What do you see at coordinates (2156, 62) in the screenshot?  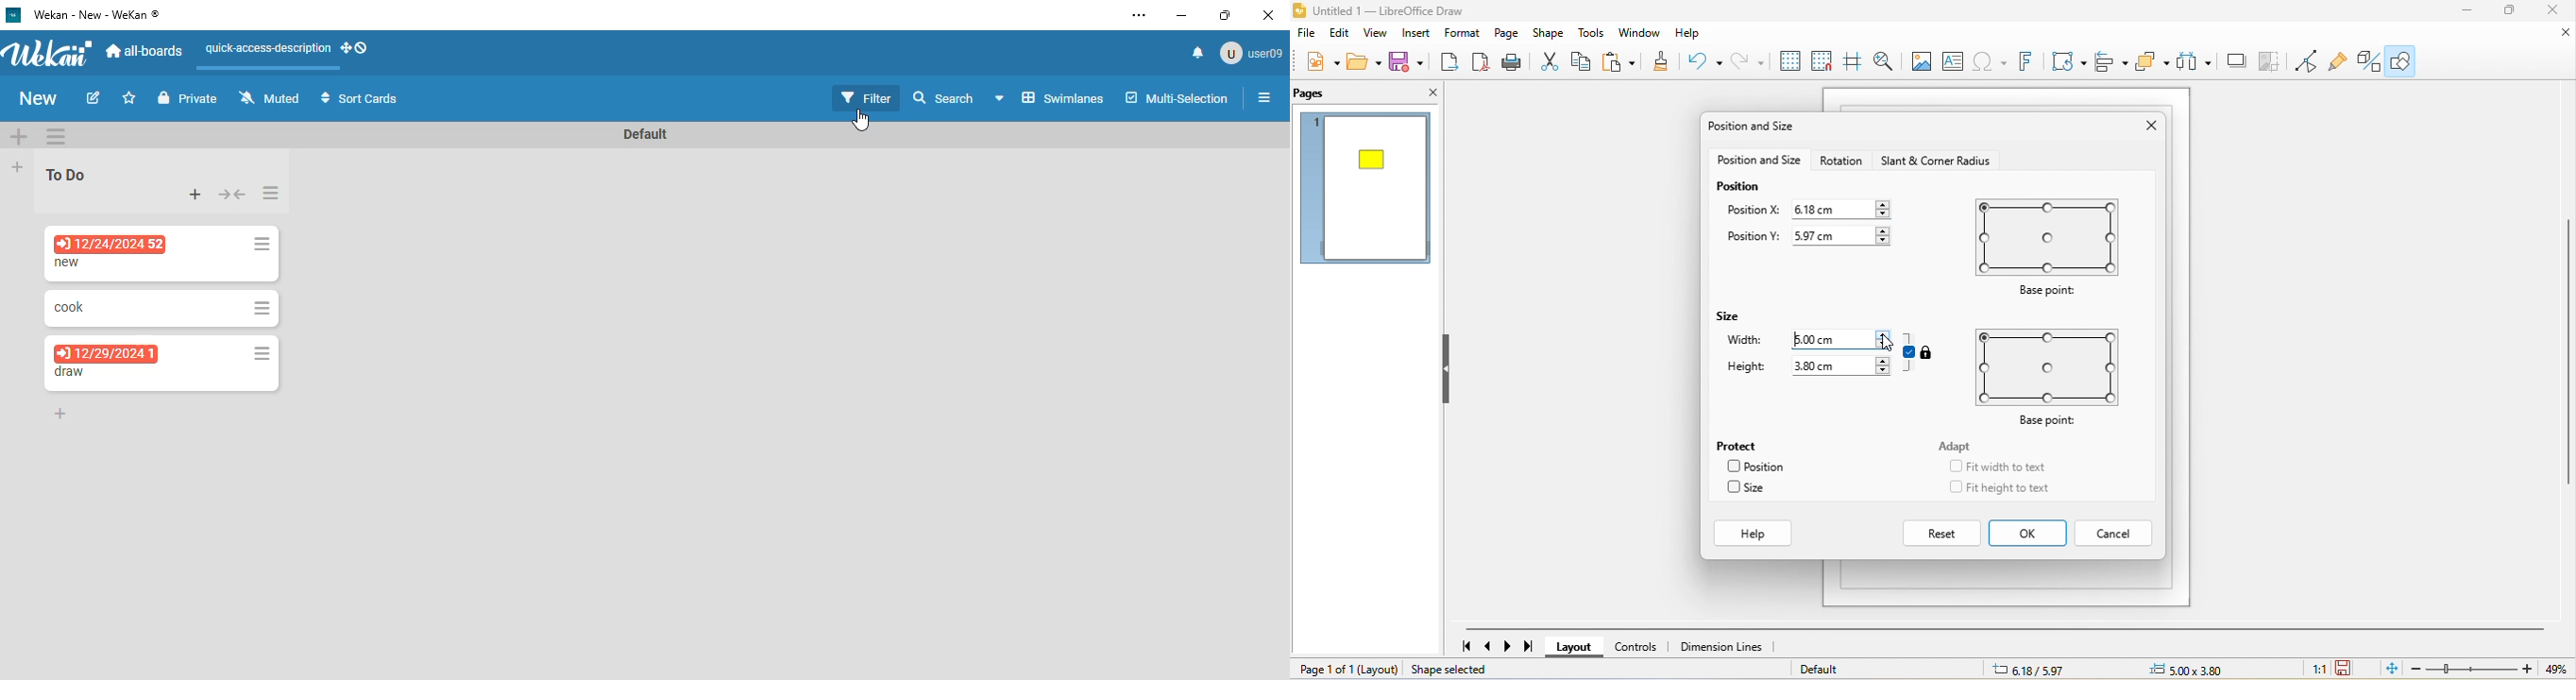 I see `arrange` at bounding box center [2156, 62].